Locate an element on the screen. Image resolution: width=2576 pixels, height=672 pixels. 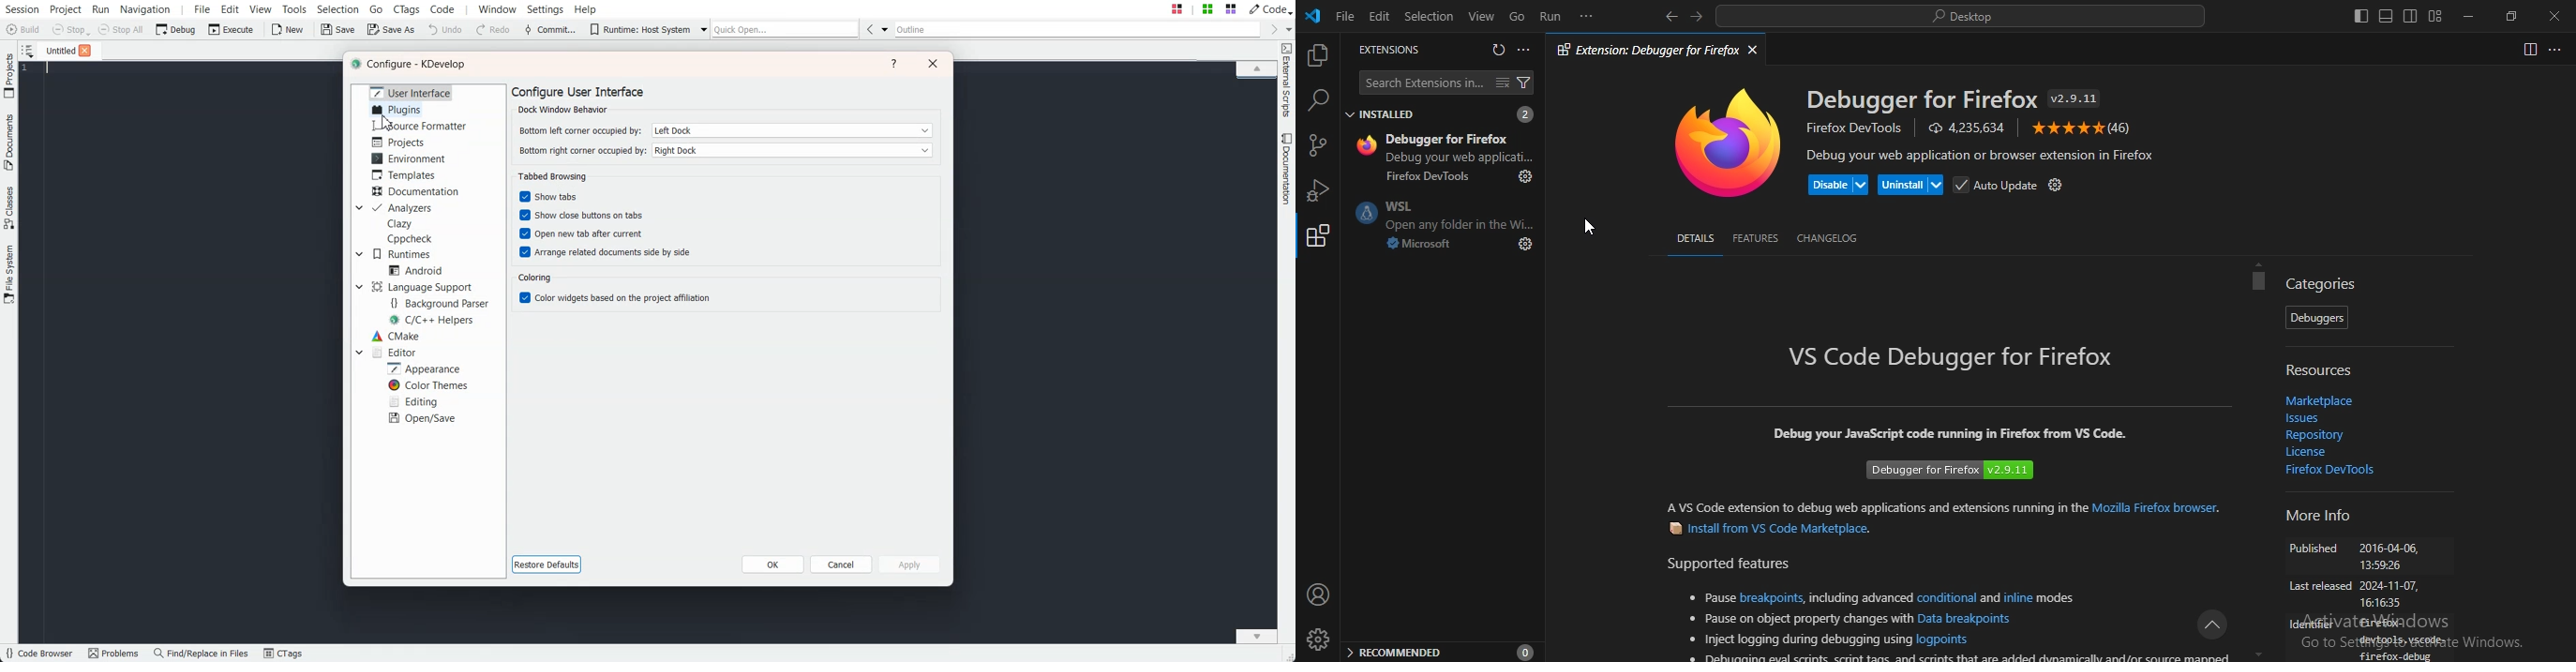
wsl icon is located at coordinates (1362, 215).